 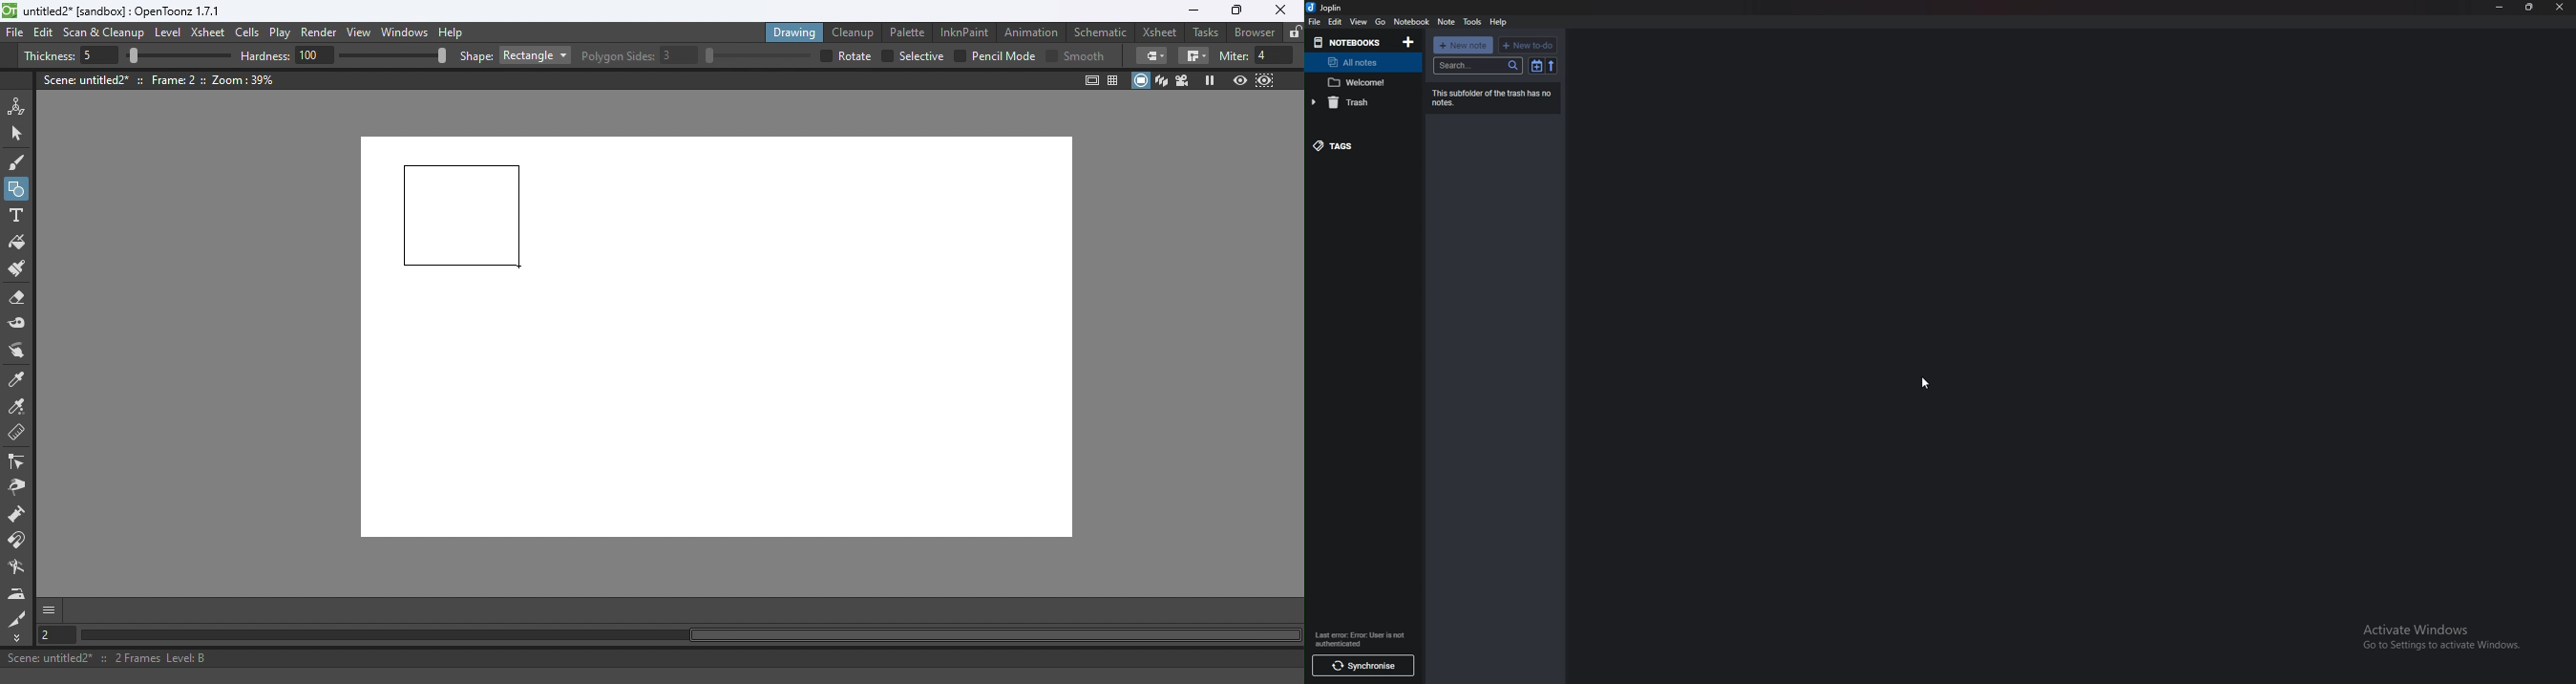 What do you see at coordinates (18, 189) in the screenshot?
I see `Geometric tool` at bounding box center [18, 189].